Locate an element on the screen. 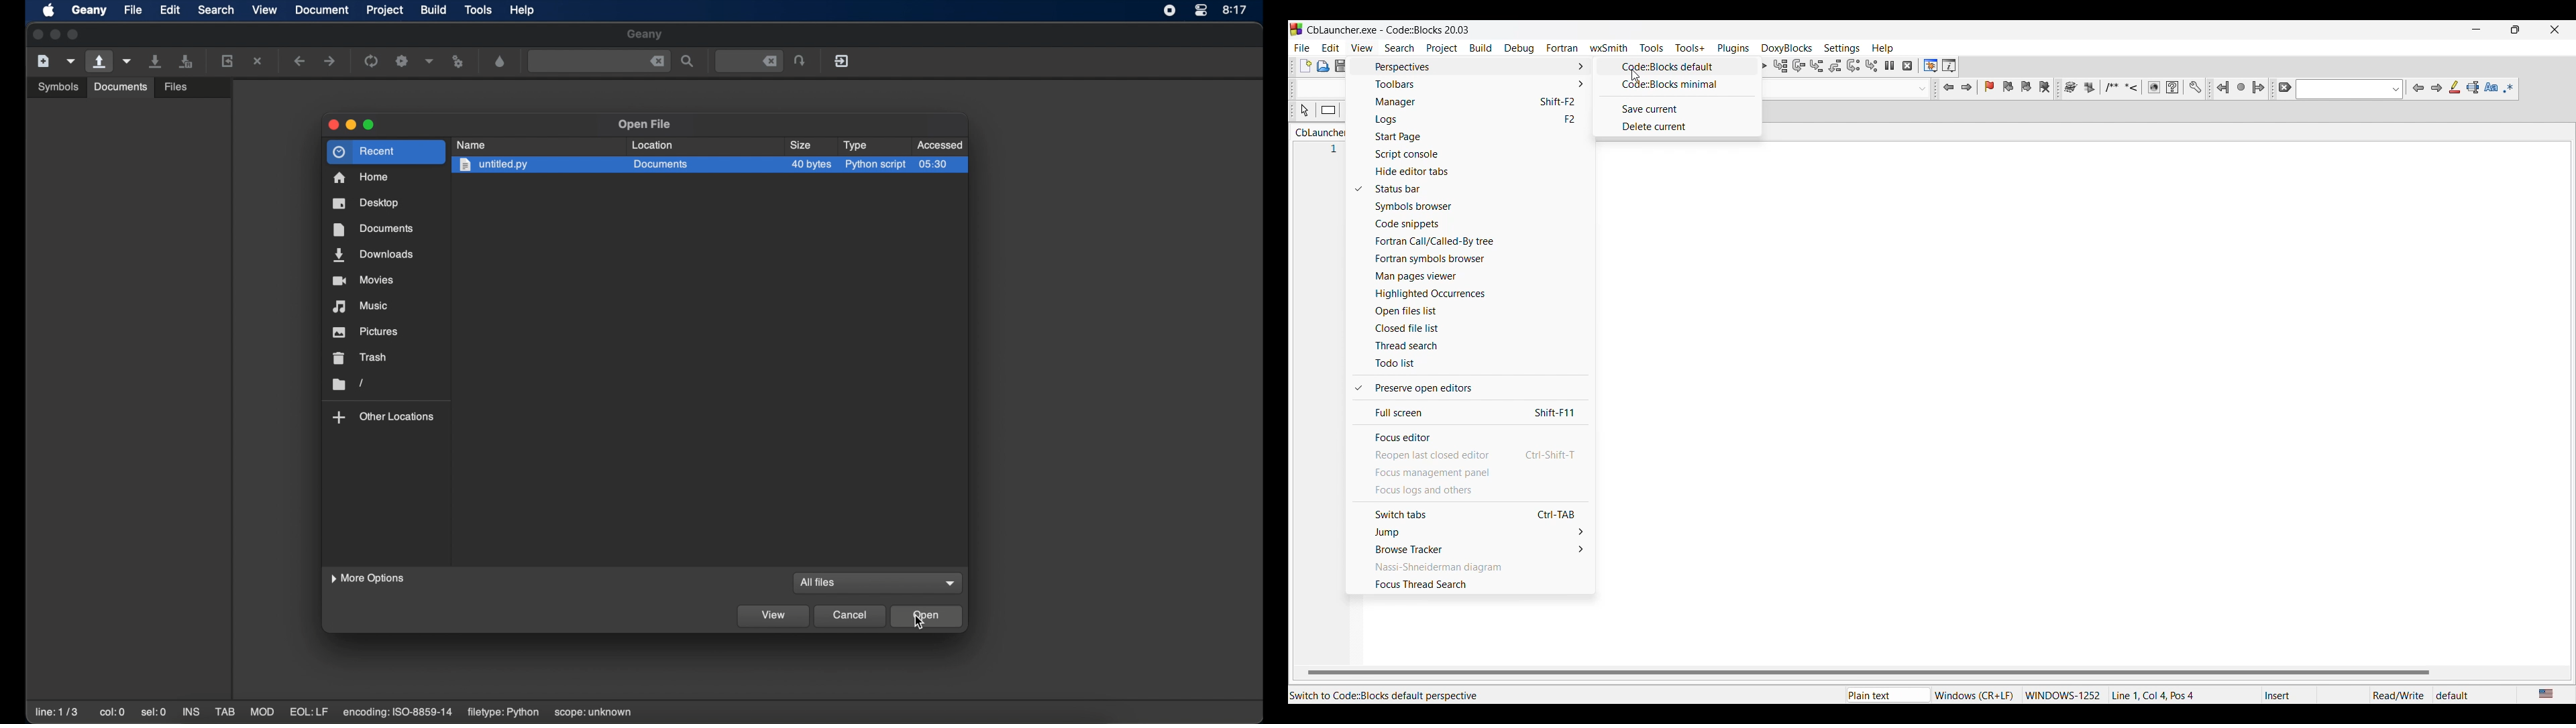 This screenshot has width=2576, height=728. Description of current selection is located at coordinates (1389, 696).